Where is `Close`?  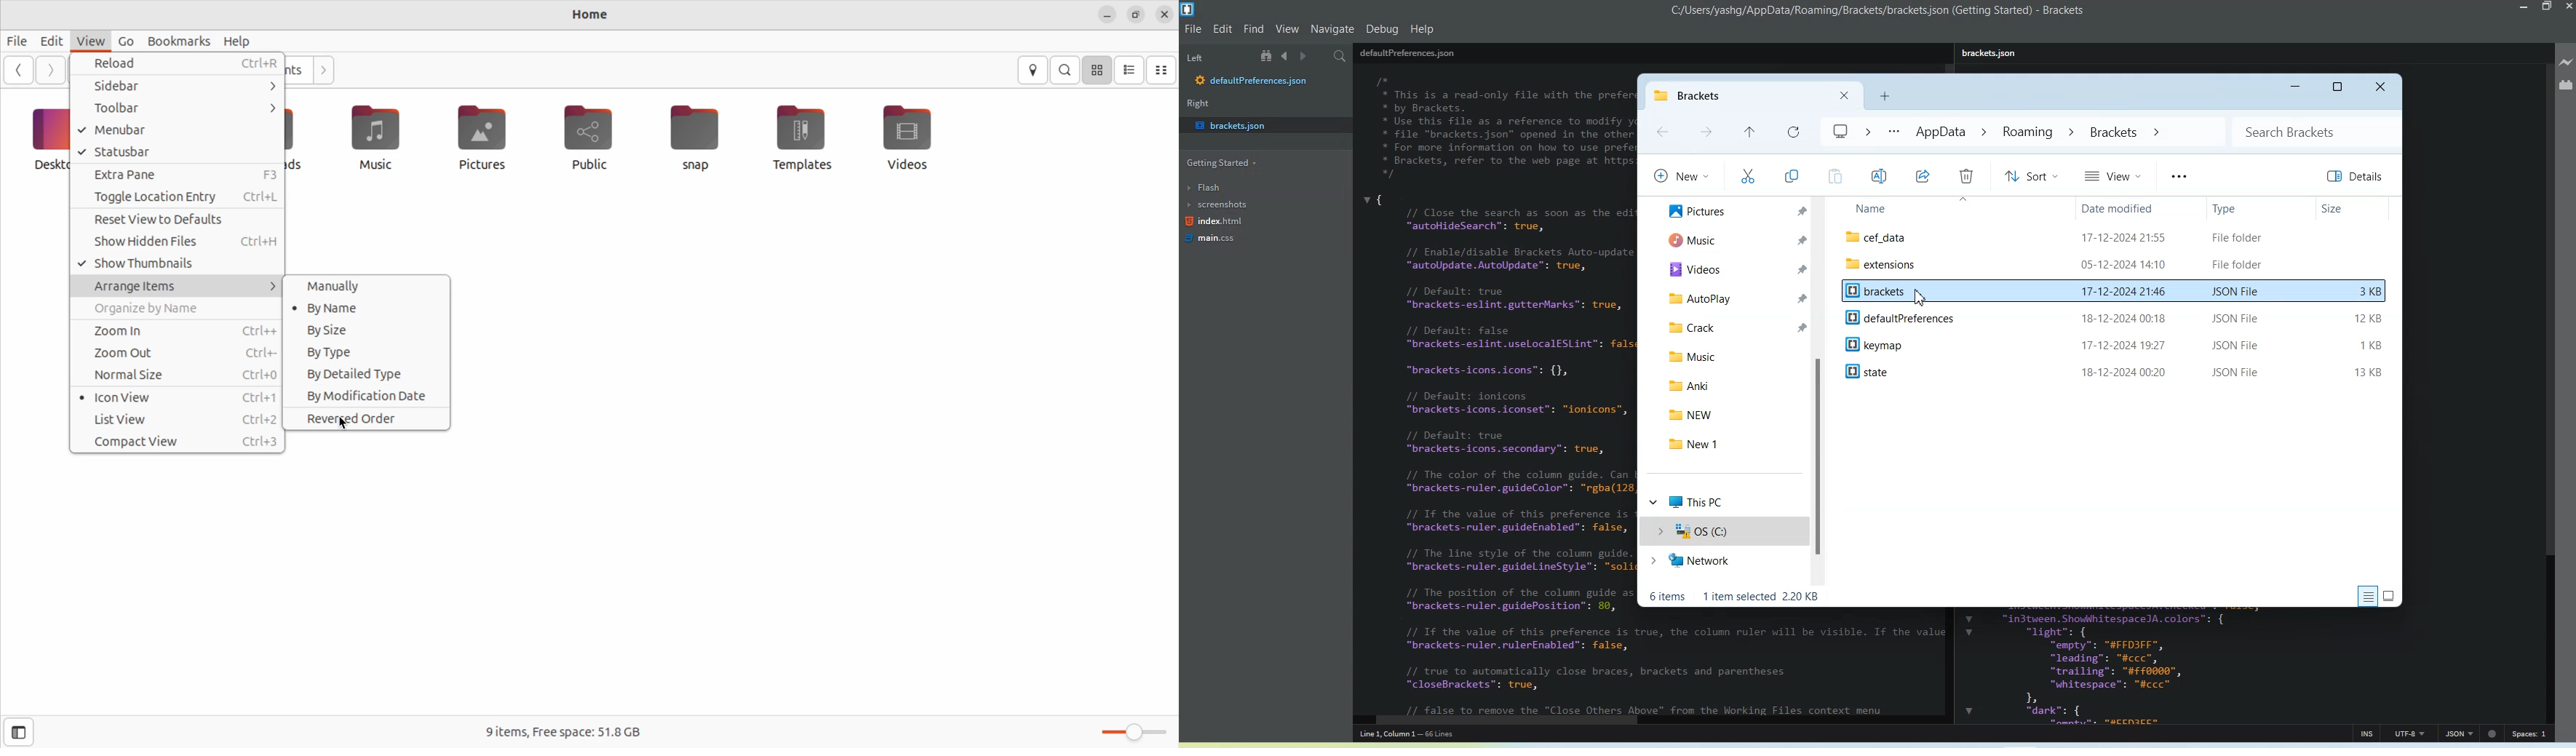
Close is located at coordinates (1845, 95).